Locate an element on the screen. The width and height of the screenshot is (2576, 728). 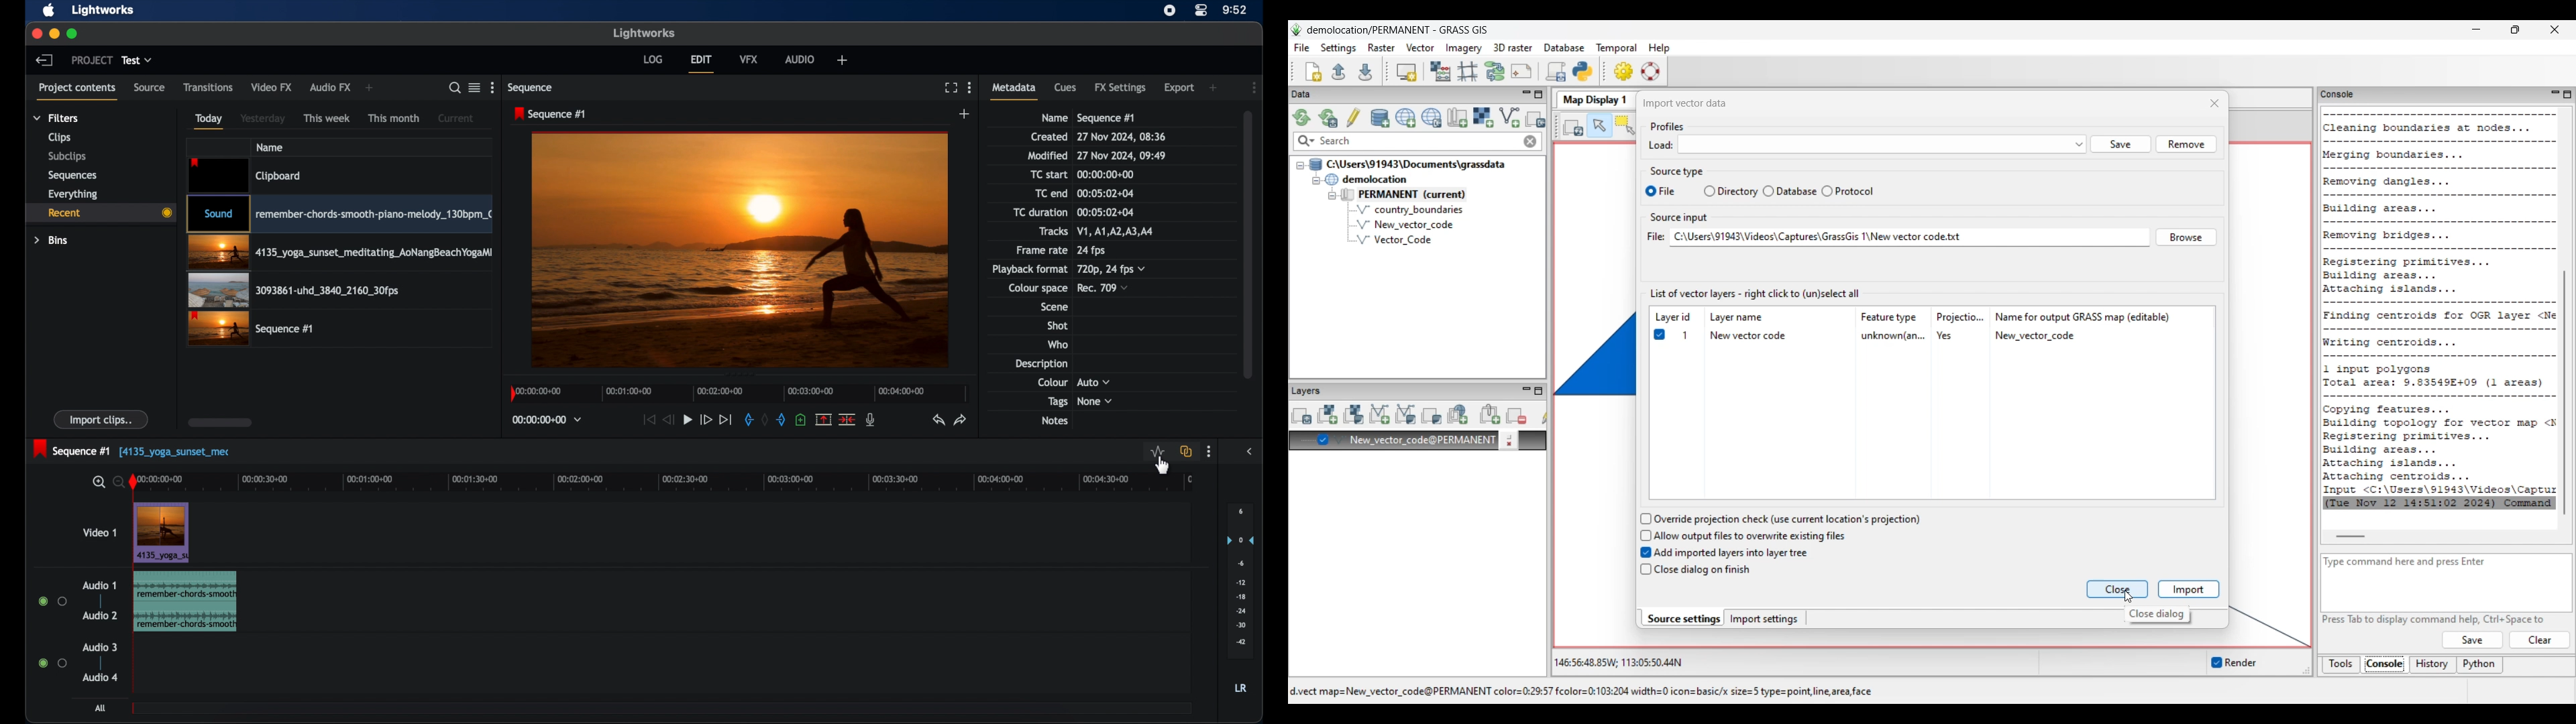
test is located at coordinates (137, 60).